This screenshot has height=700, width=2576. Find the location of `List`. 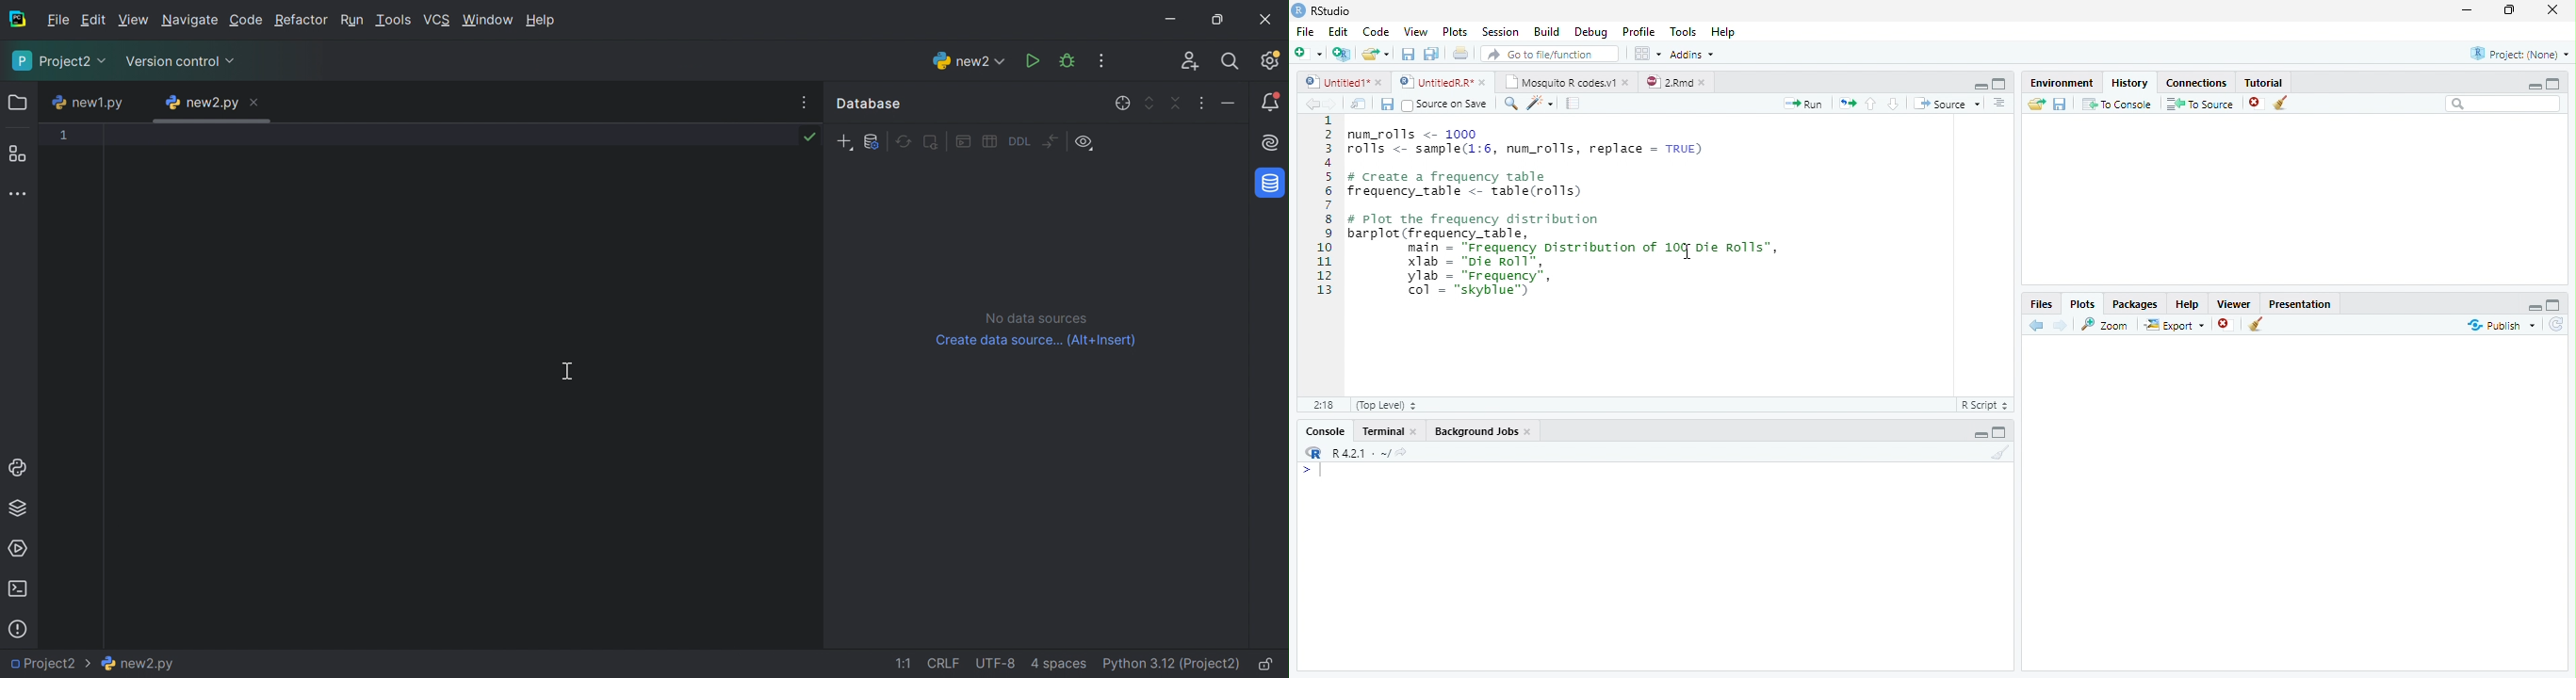

List is located at coordinates (2001, 105).